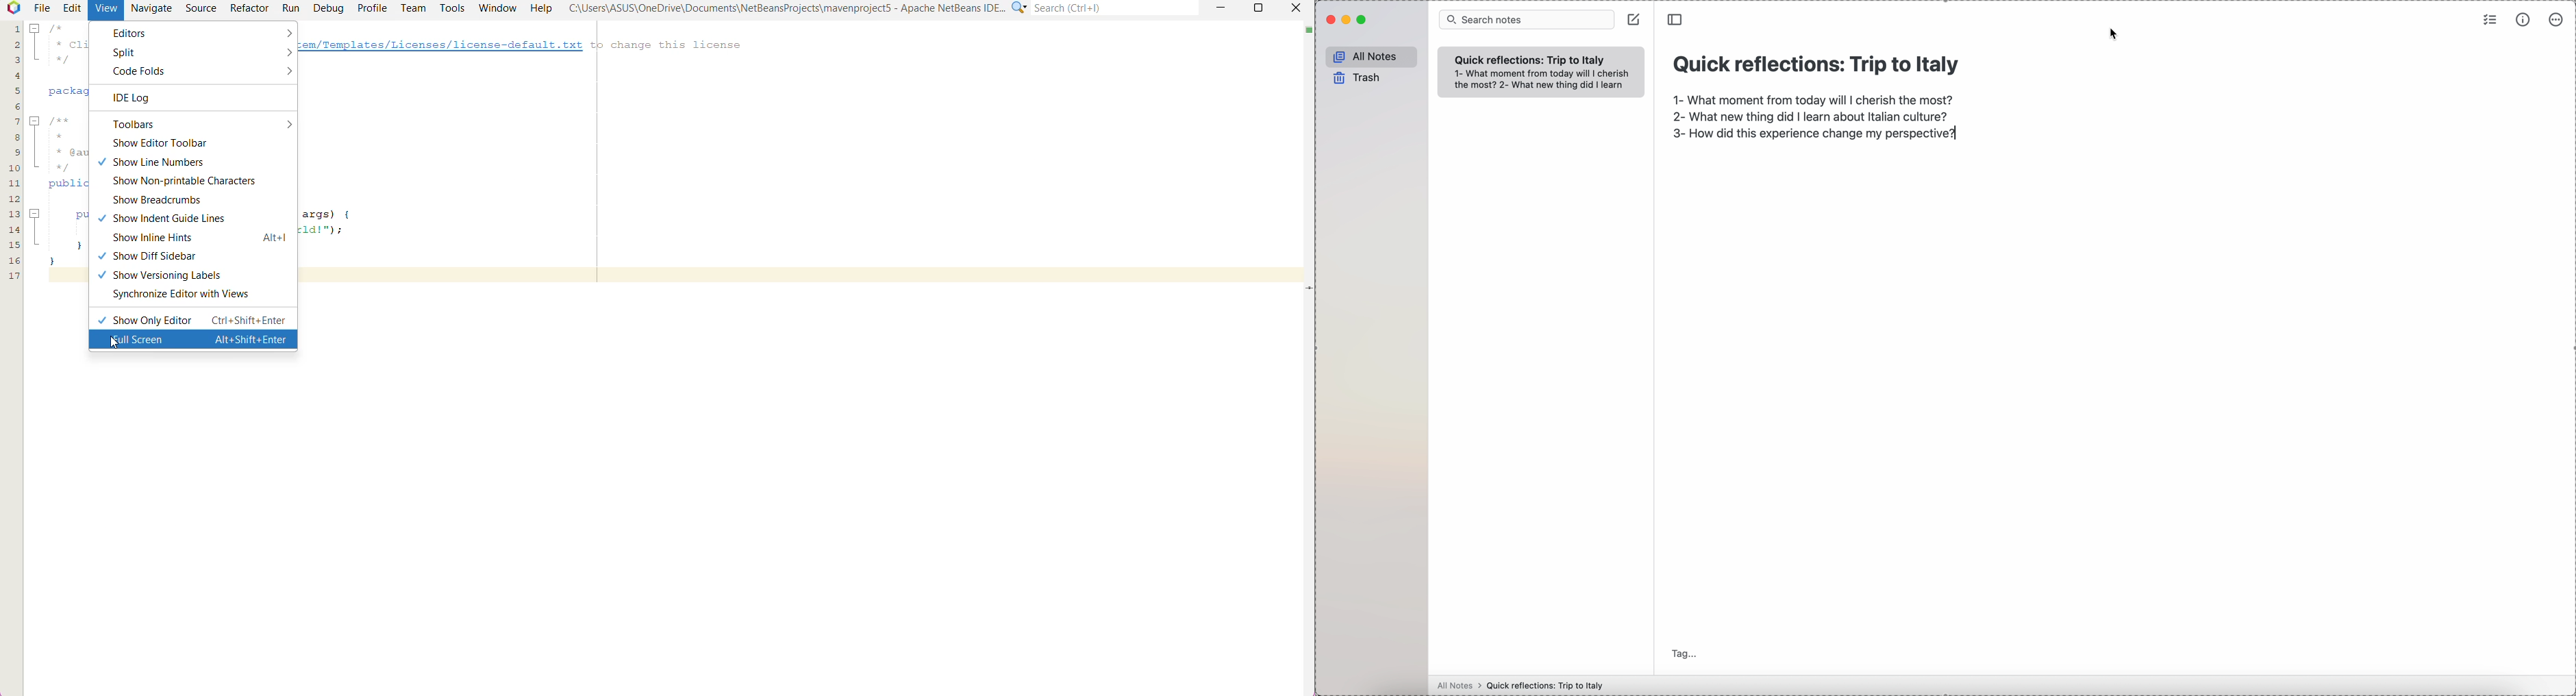  I want to click on Code Folds, so click(201, 72).